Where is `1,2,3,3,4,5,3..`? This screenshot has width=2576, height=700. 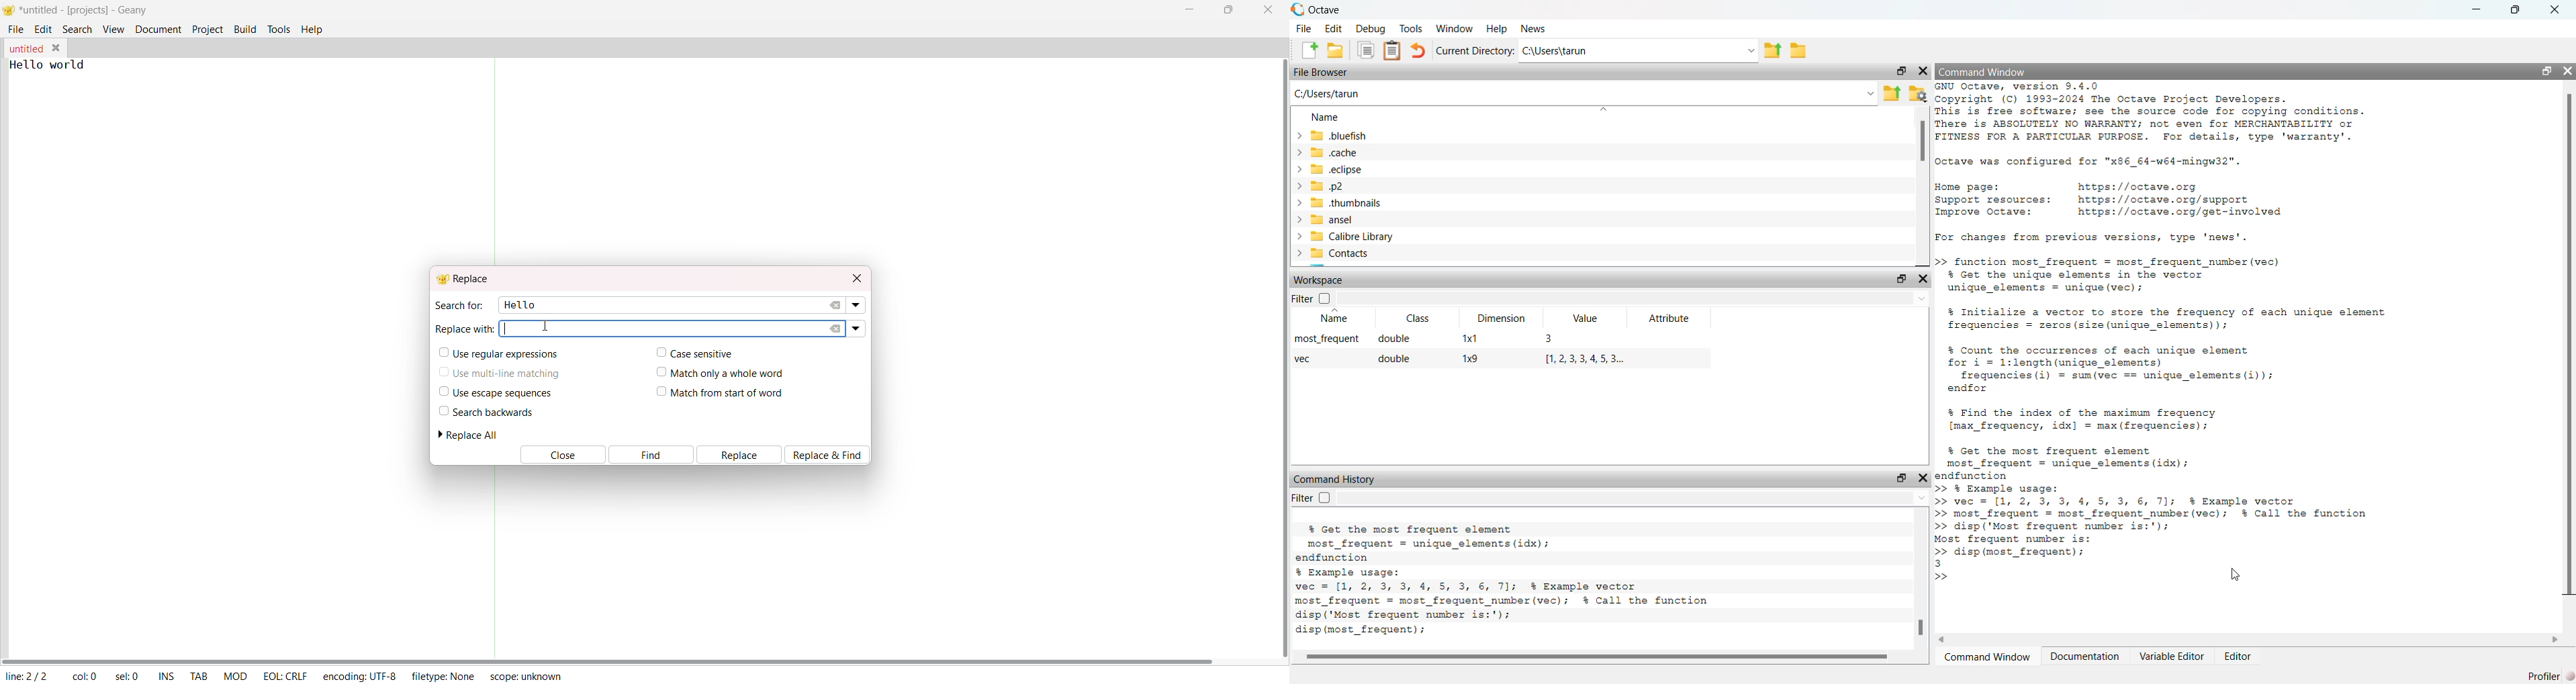
1,2,3,3,4,5,3.. is located at coordinates (1587, 357).